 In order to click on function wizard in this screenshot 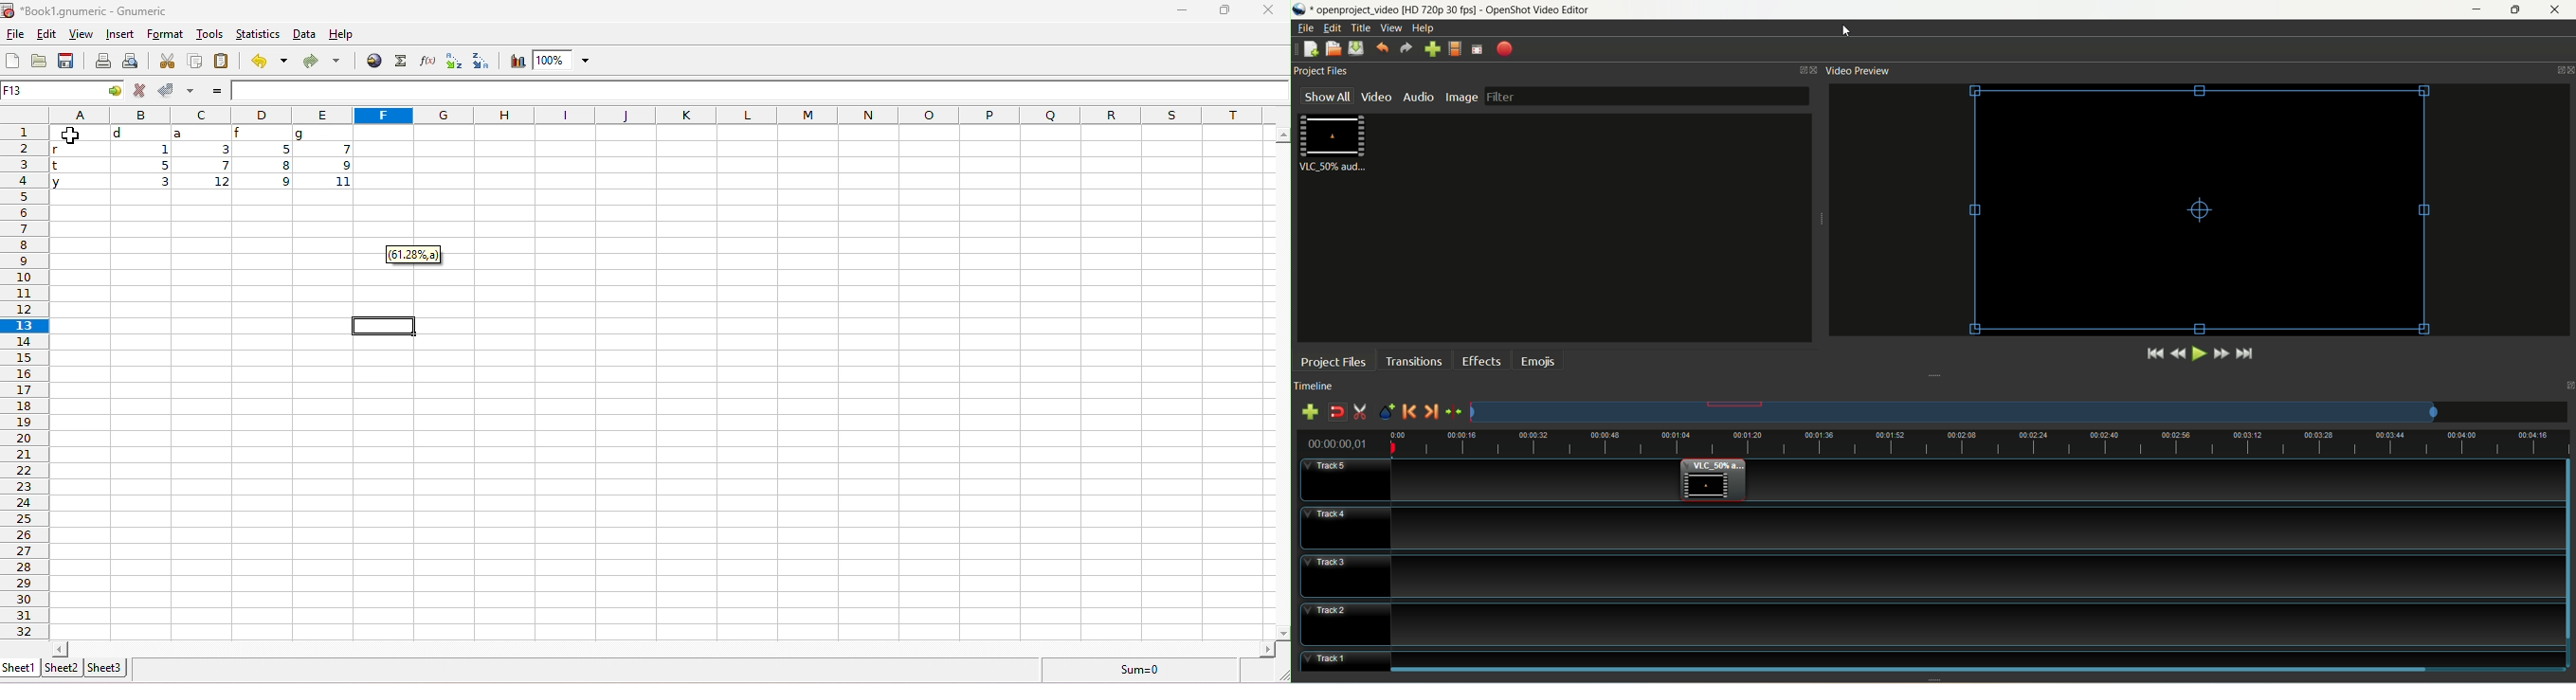, I will do `click(426, 60)`.